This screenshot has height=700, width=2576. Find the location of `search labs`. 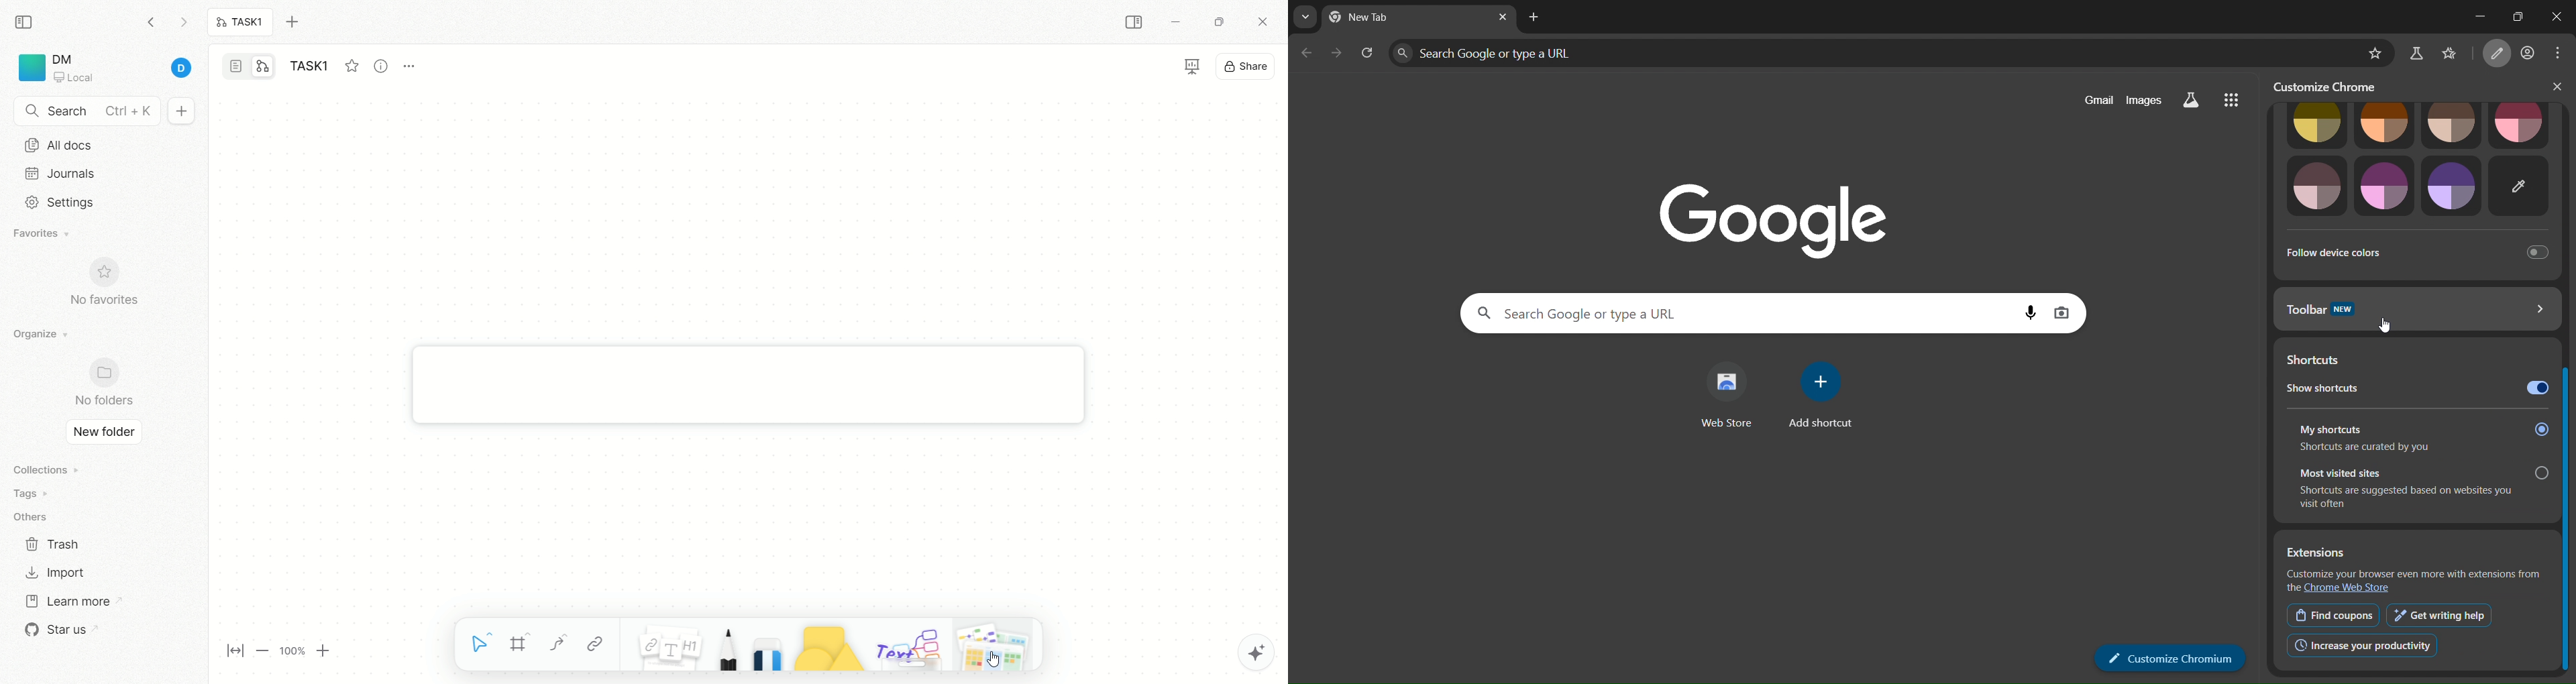

search labs is located at coordinates (2416, 54).